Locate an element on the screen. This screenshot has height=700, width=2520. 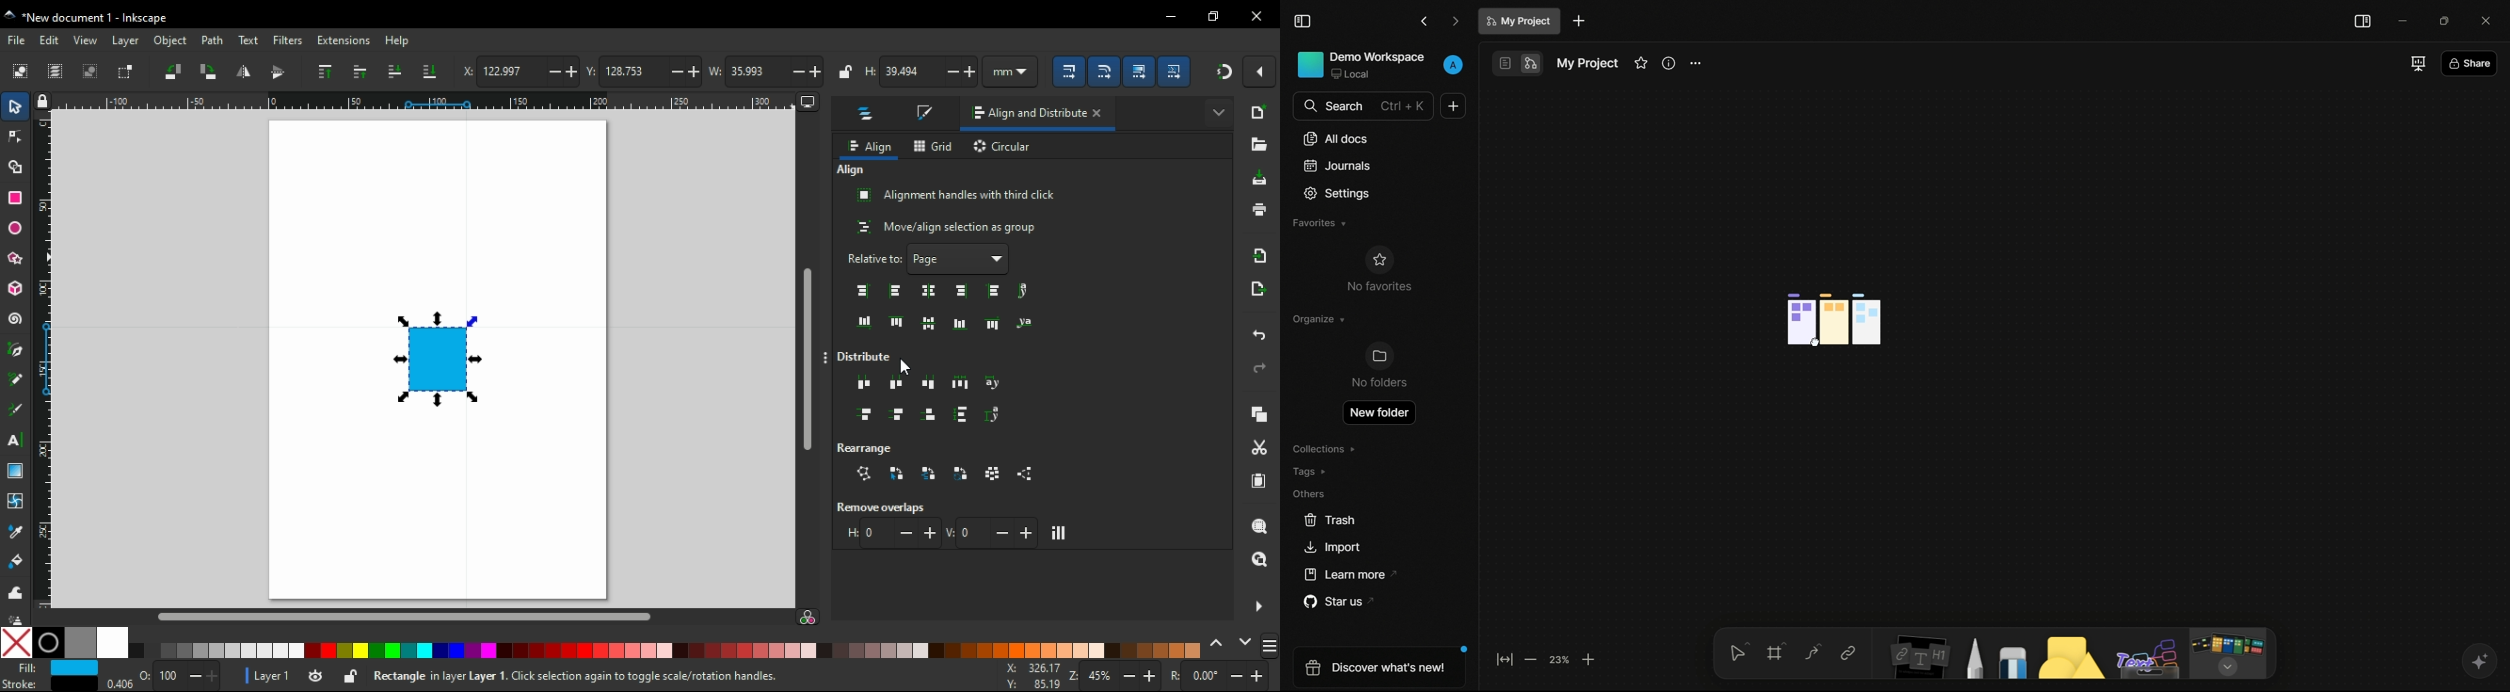
distribute vertically with even spacing between bottom edges is located at coordinates (932, 417).